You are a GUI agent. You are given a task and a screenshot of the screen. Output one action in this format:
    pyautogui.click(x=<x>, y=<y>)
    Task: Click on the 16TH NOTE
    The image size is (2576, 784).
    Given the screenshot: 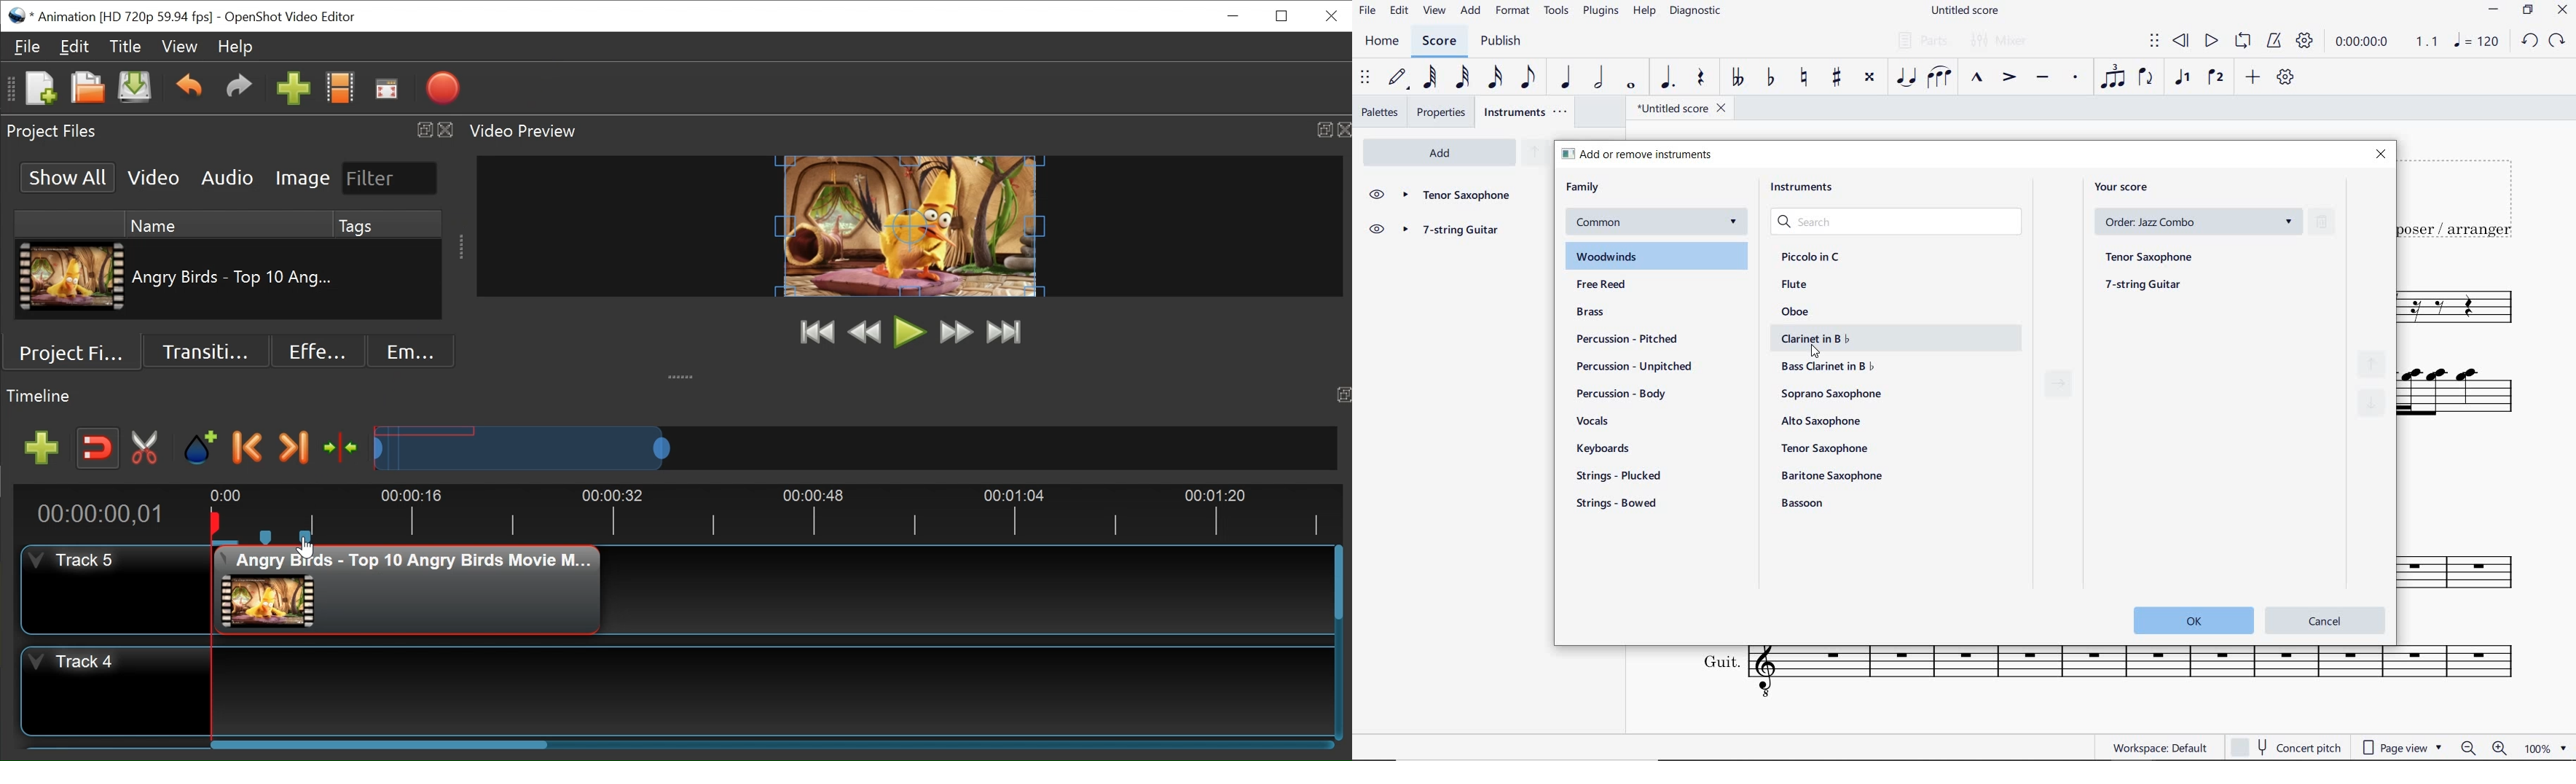 What is the action you would take?
    pyautogui.click(x=1496, y=77)
    